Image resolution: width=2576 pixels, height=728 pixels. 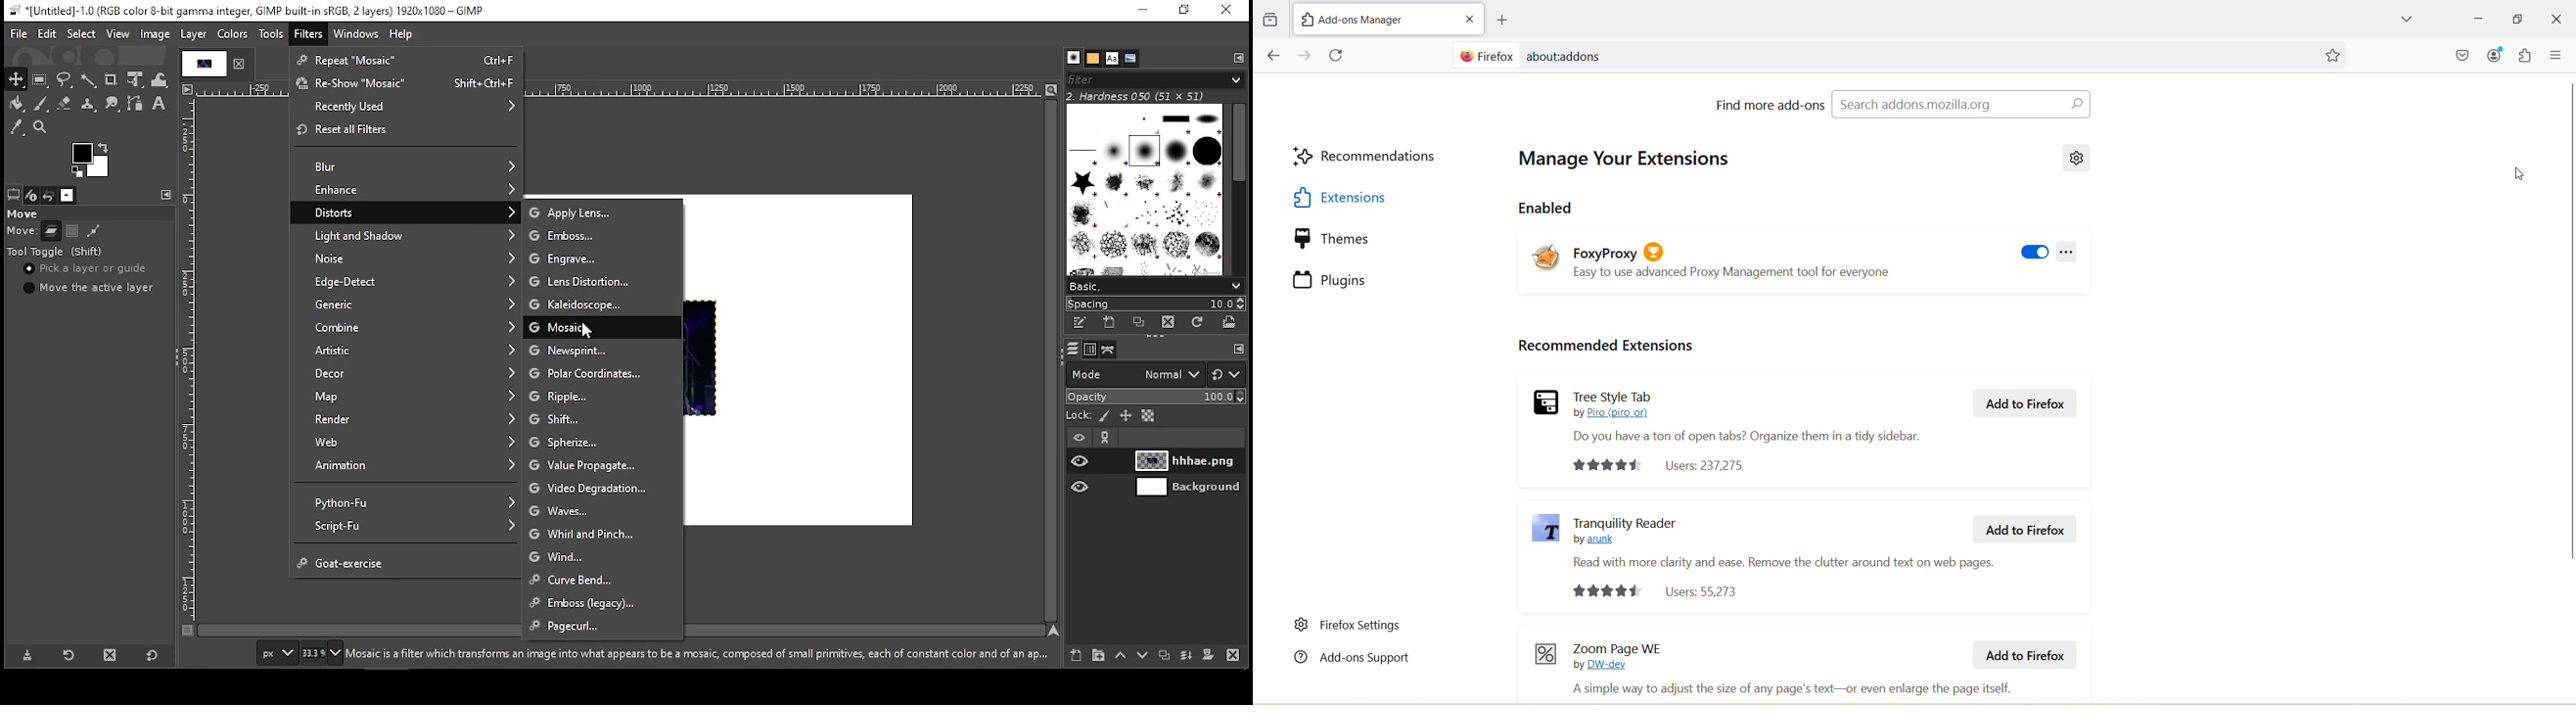 I want to click on Add Page, so click(x=1500, y=20).